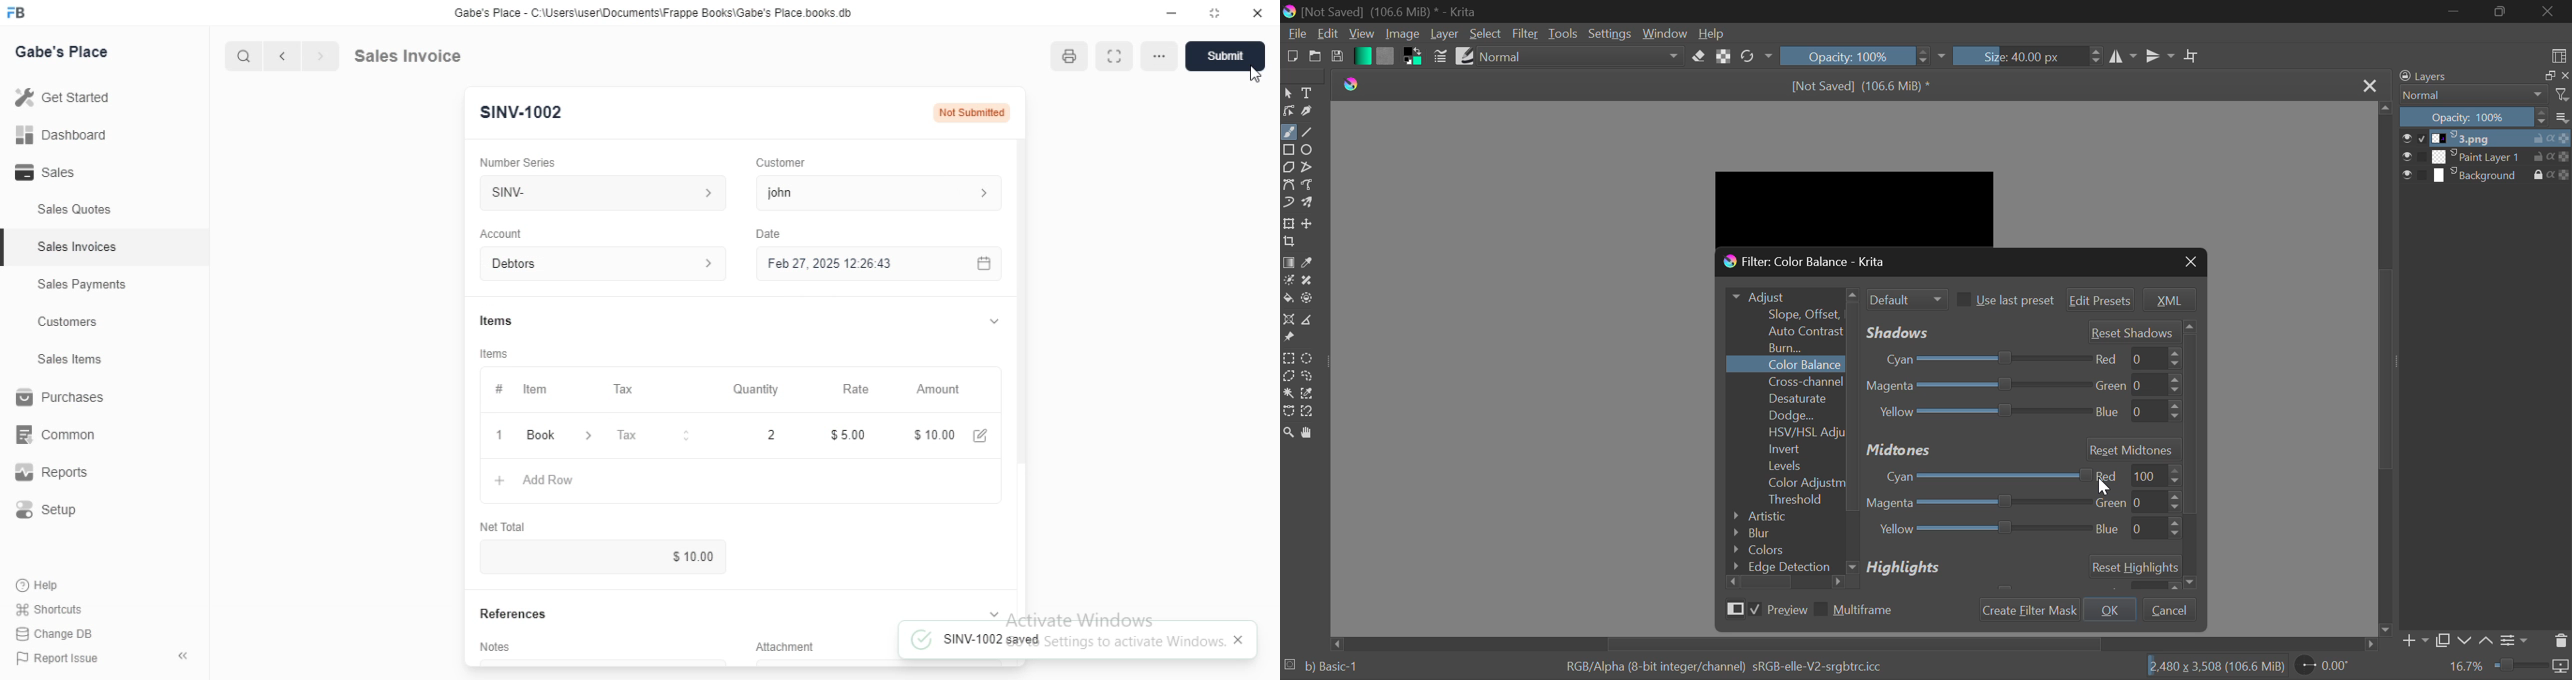  Describe the element at coordinates (1310, 151) in the screenshot. I see `Ellipses` at that location.